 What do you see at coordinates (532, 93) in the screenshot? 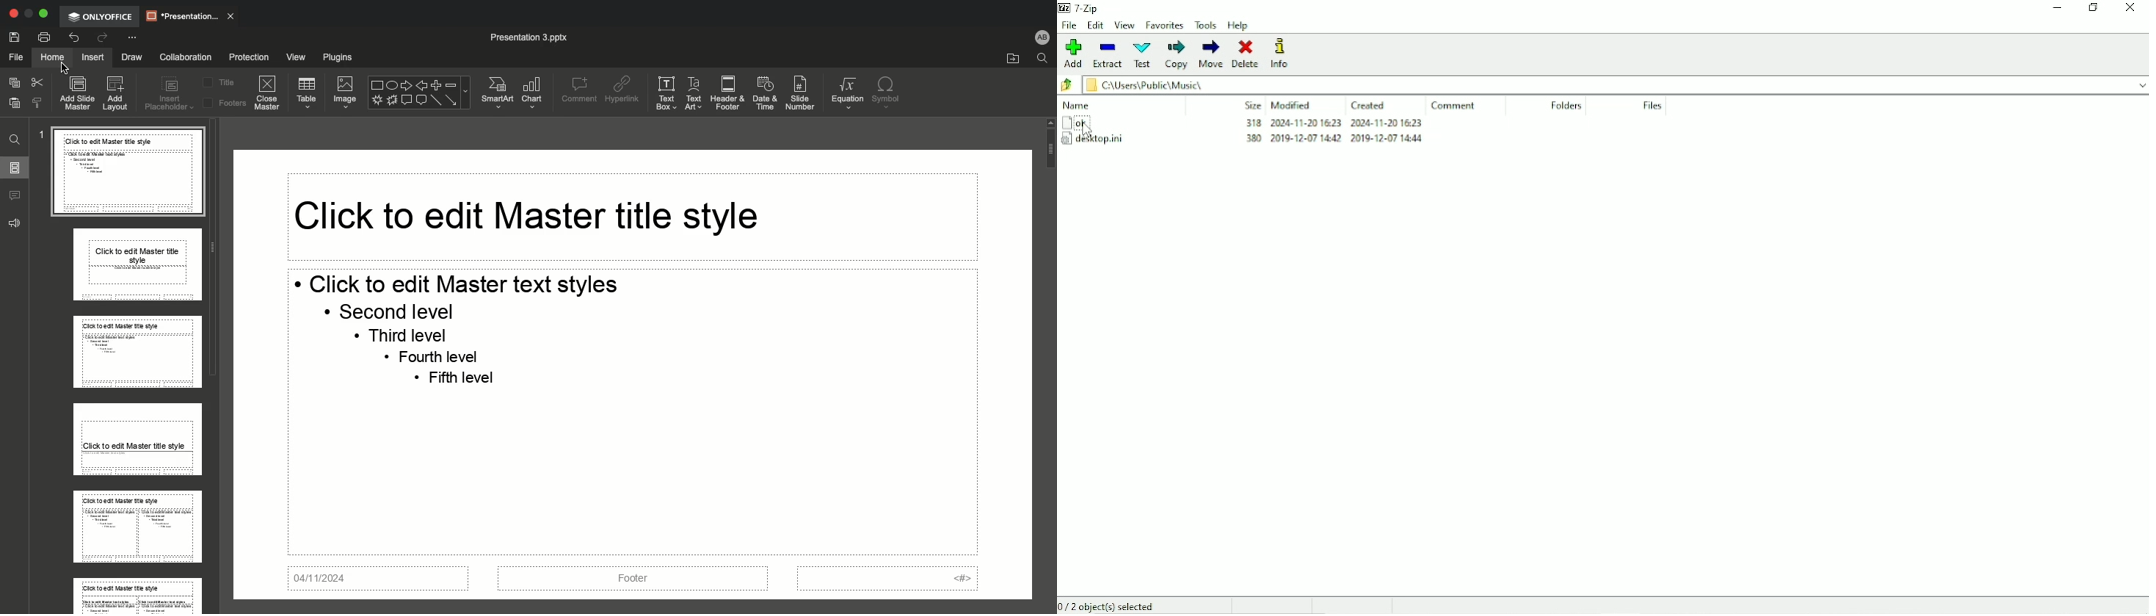
I see `Chart` at bounding box center [532, 93].